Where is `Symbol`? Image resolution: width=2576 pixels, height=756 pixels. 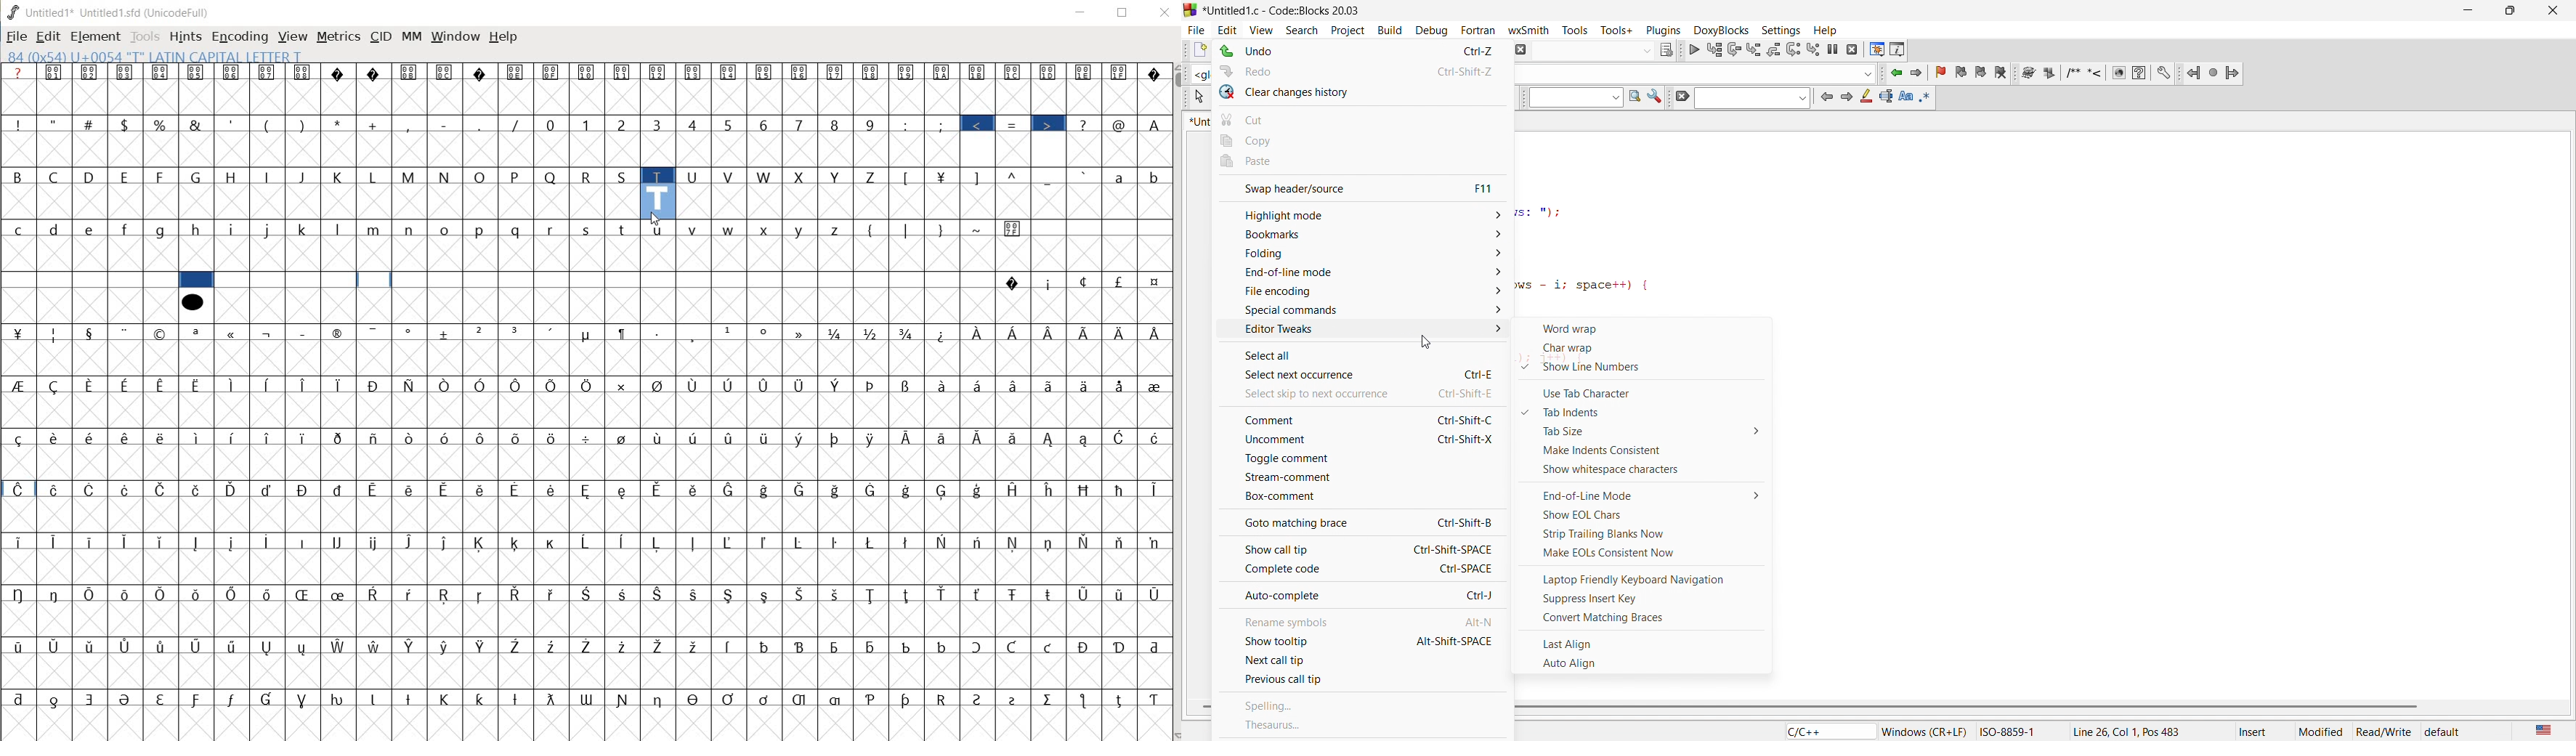
Symbol is located at coordinates (801, 489).